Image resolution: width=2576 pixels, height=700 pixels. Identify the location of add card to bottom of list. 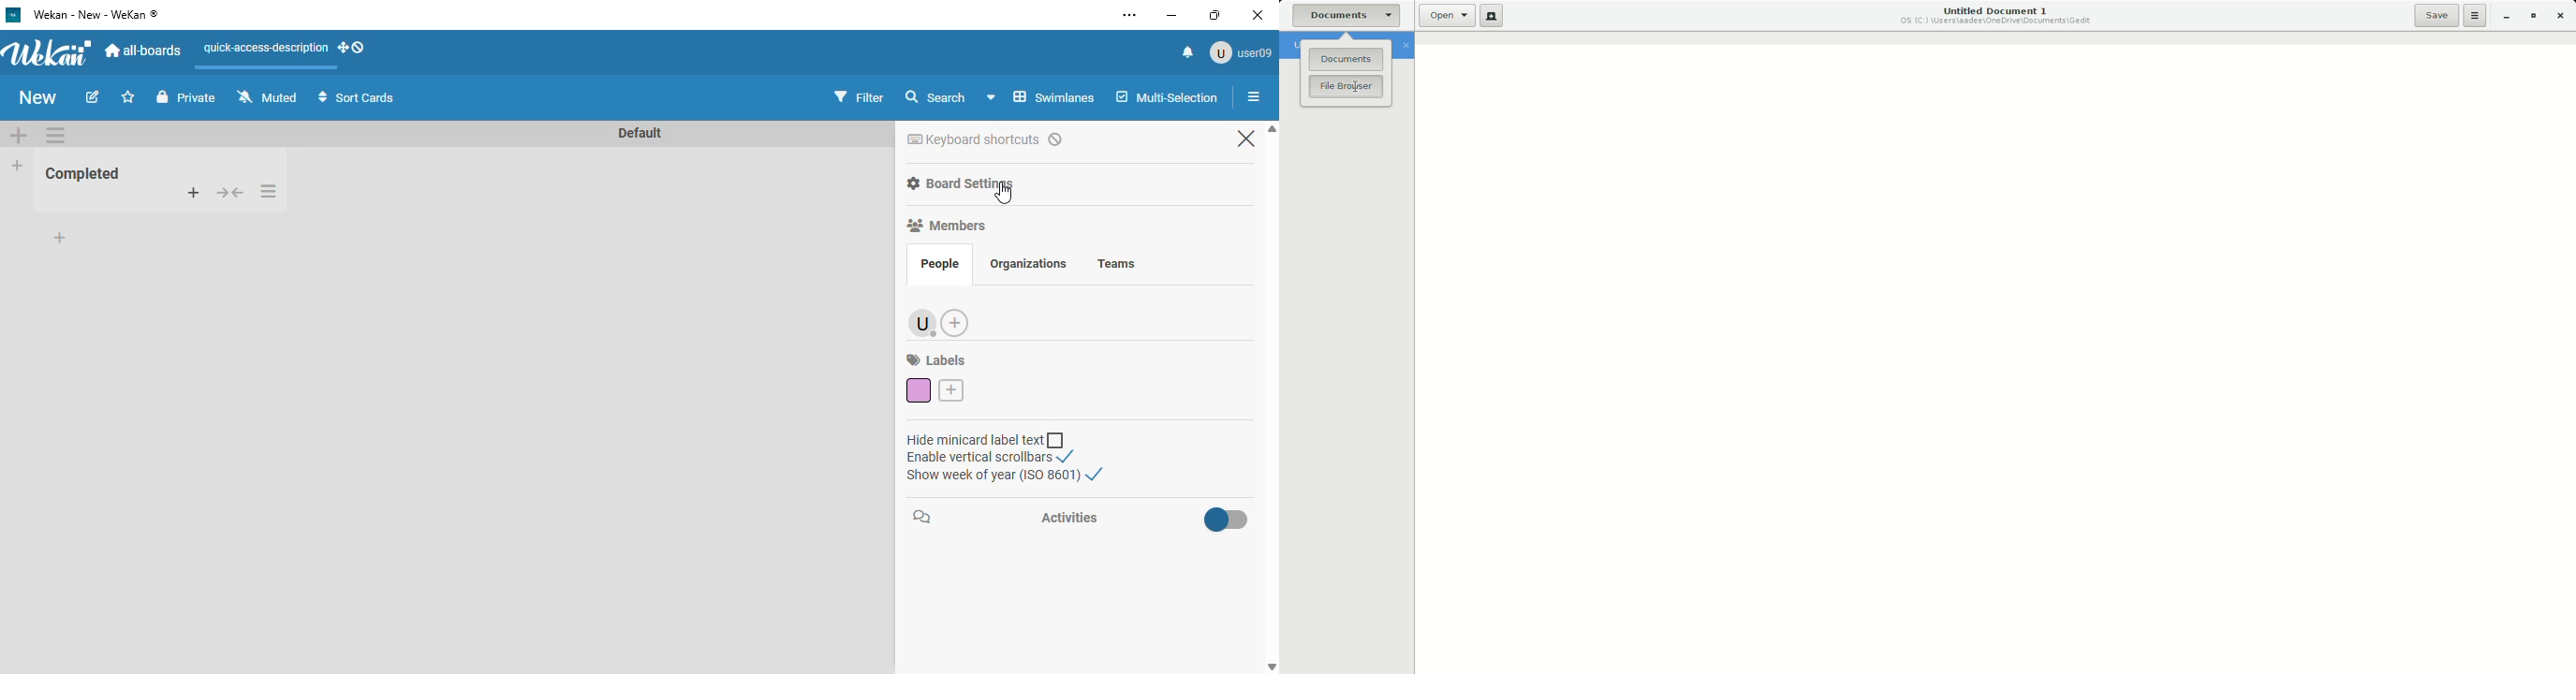
(61, 238).